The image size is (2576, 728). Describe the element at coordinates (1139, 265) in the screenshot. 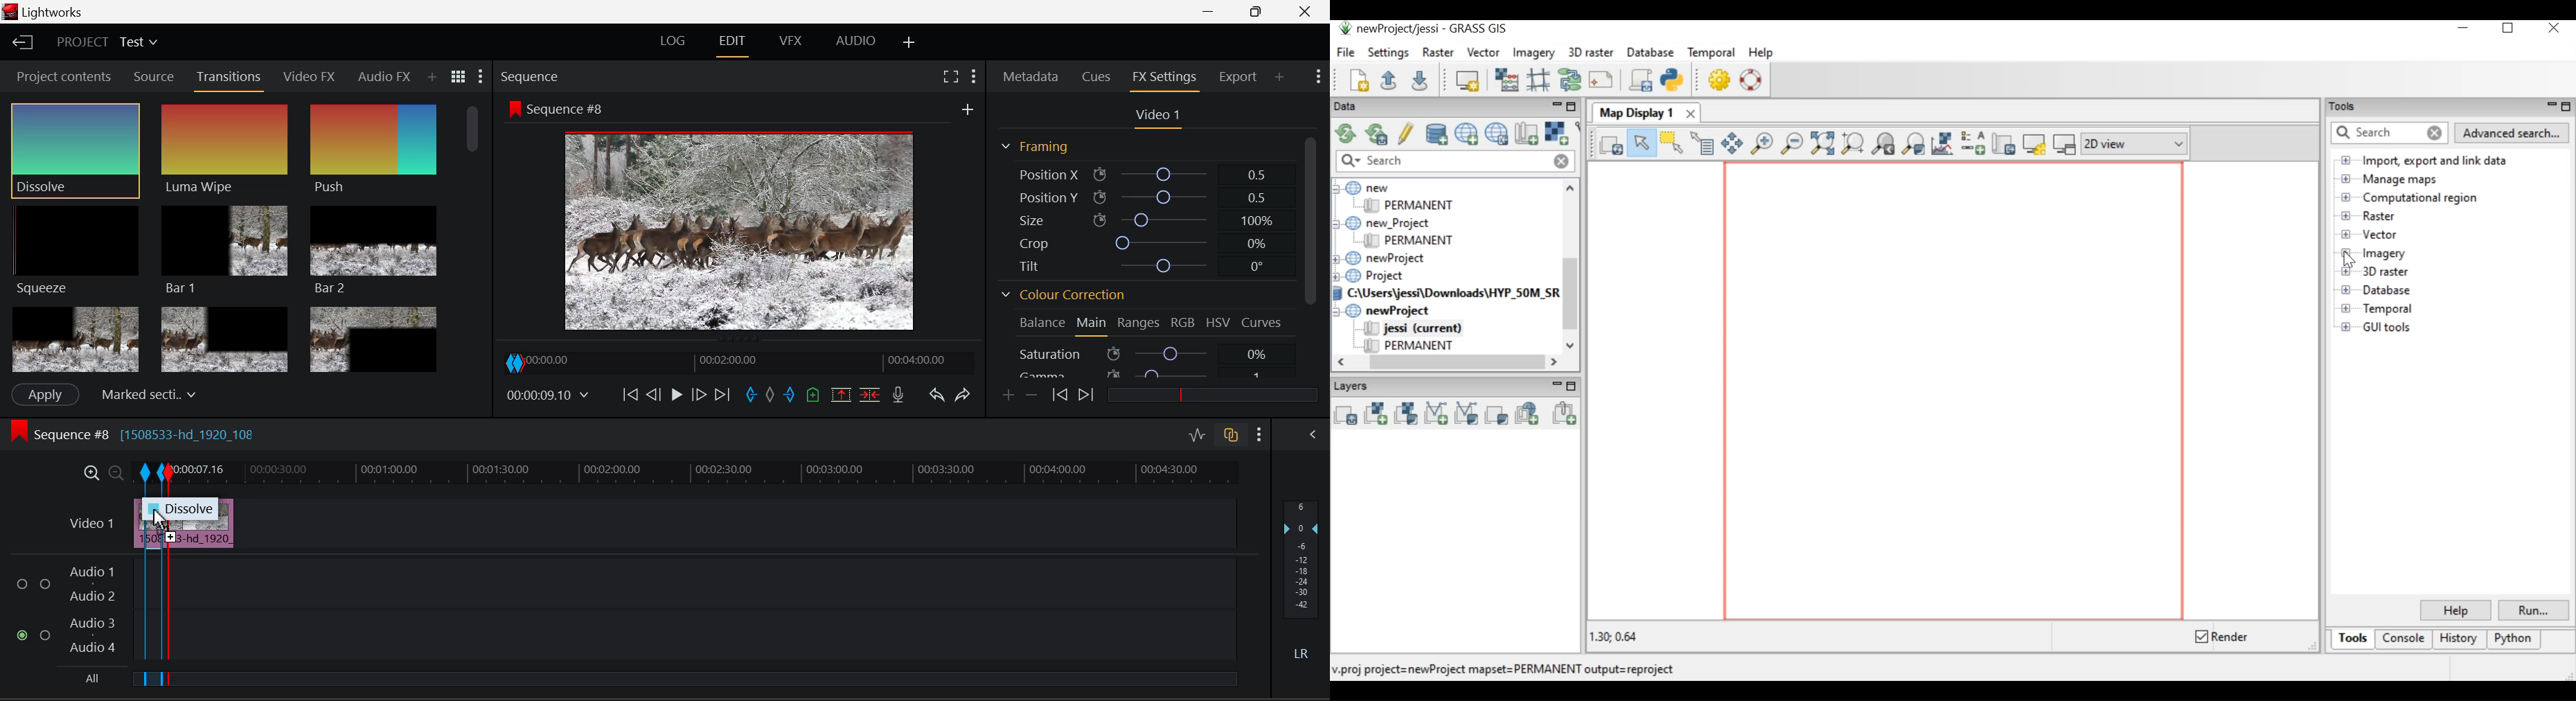

I see `Tilt` at that location.